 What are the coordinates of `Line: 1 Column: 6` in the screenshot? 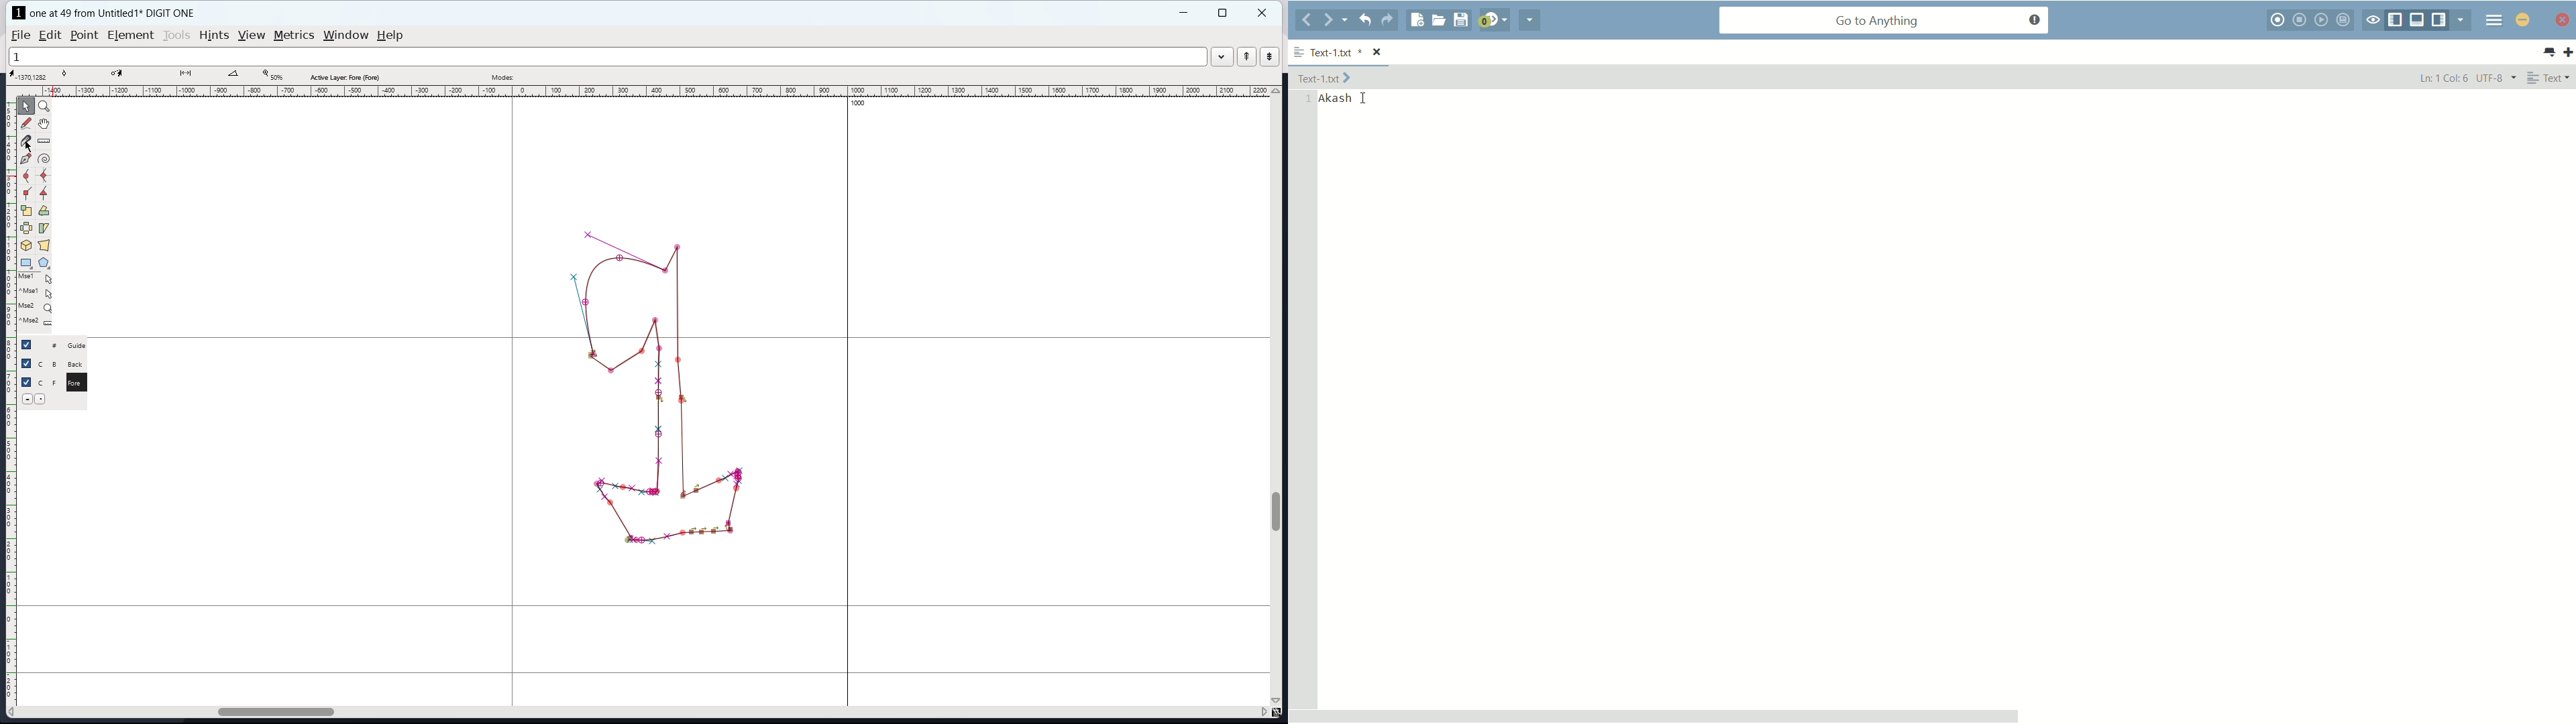 It's located at (2440, 77).